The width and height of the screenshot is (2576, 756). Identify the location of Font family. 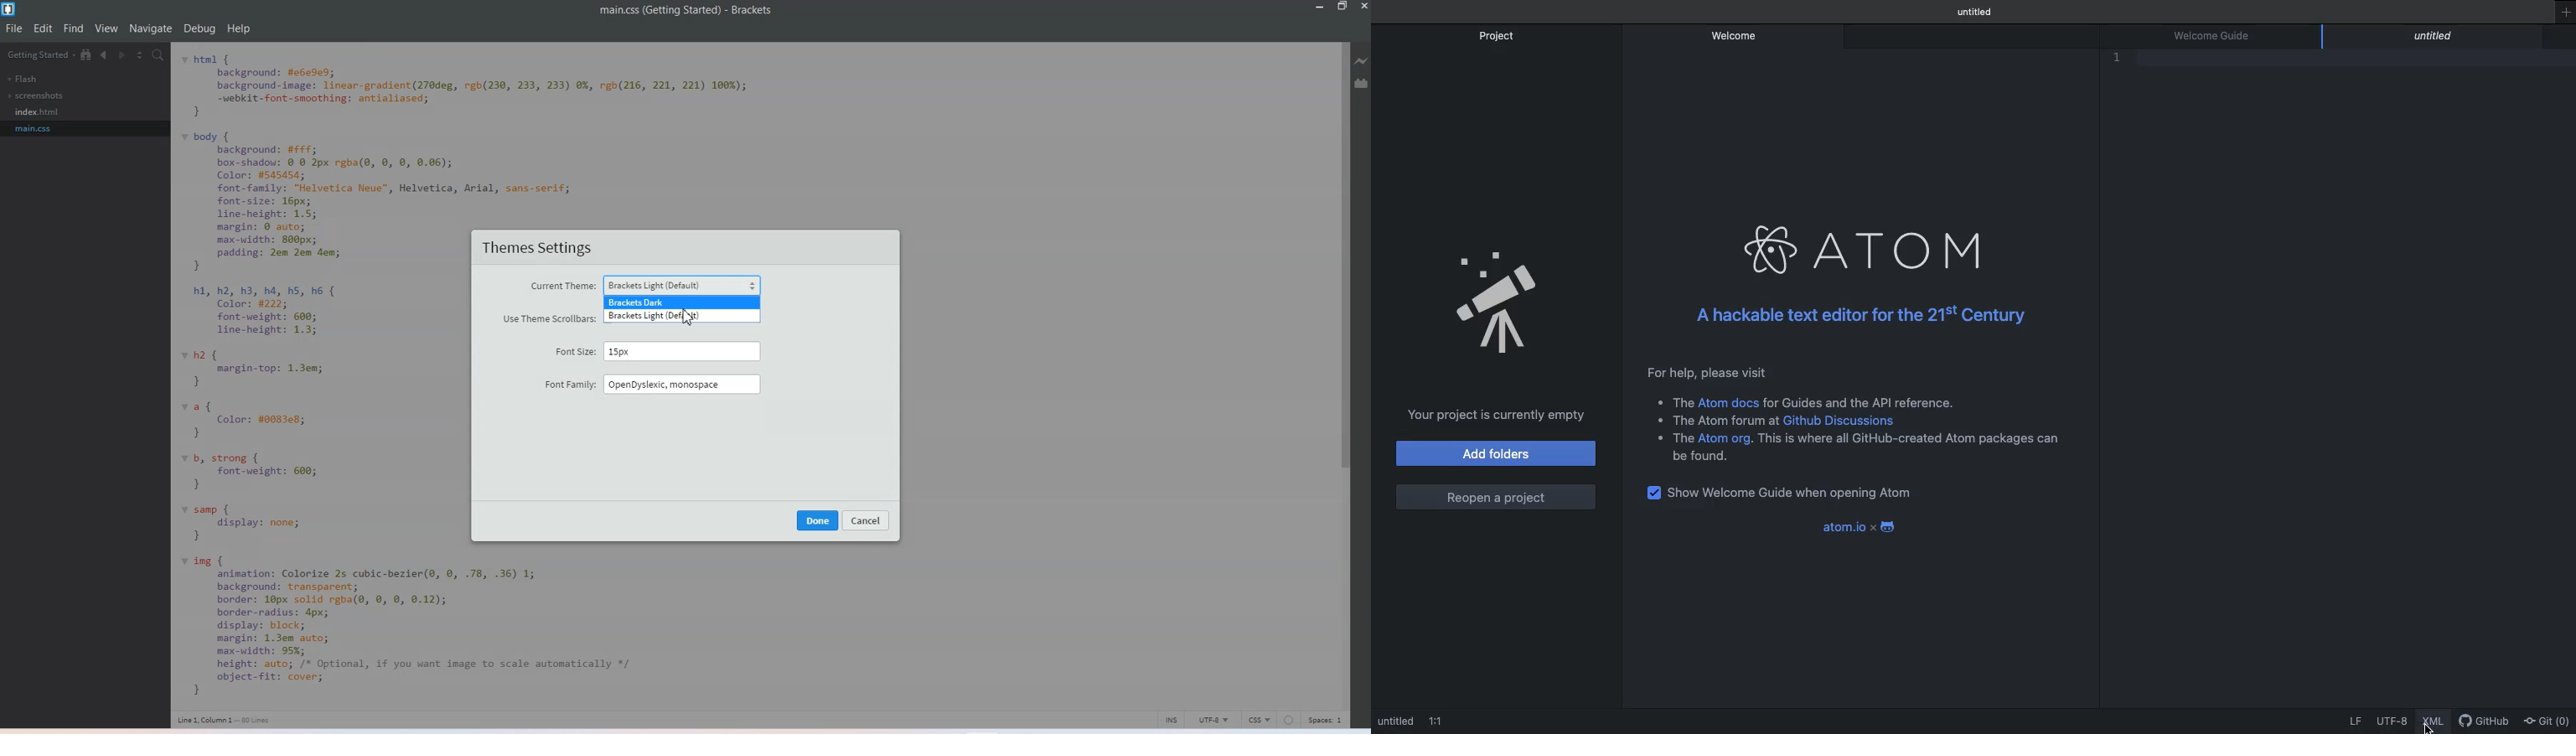
(570, 384).